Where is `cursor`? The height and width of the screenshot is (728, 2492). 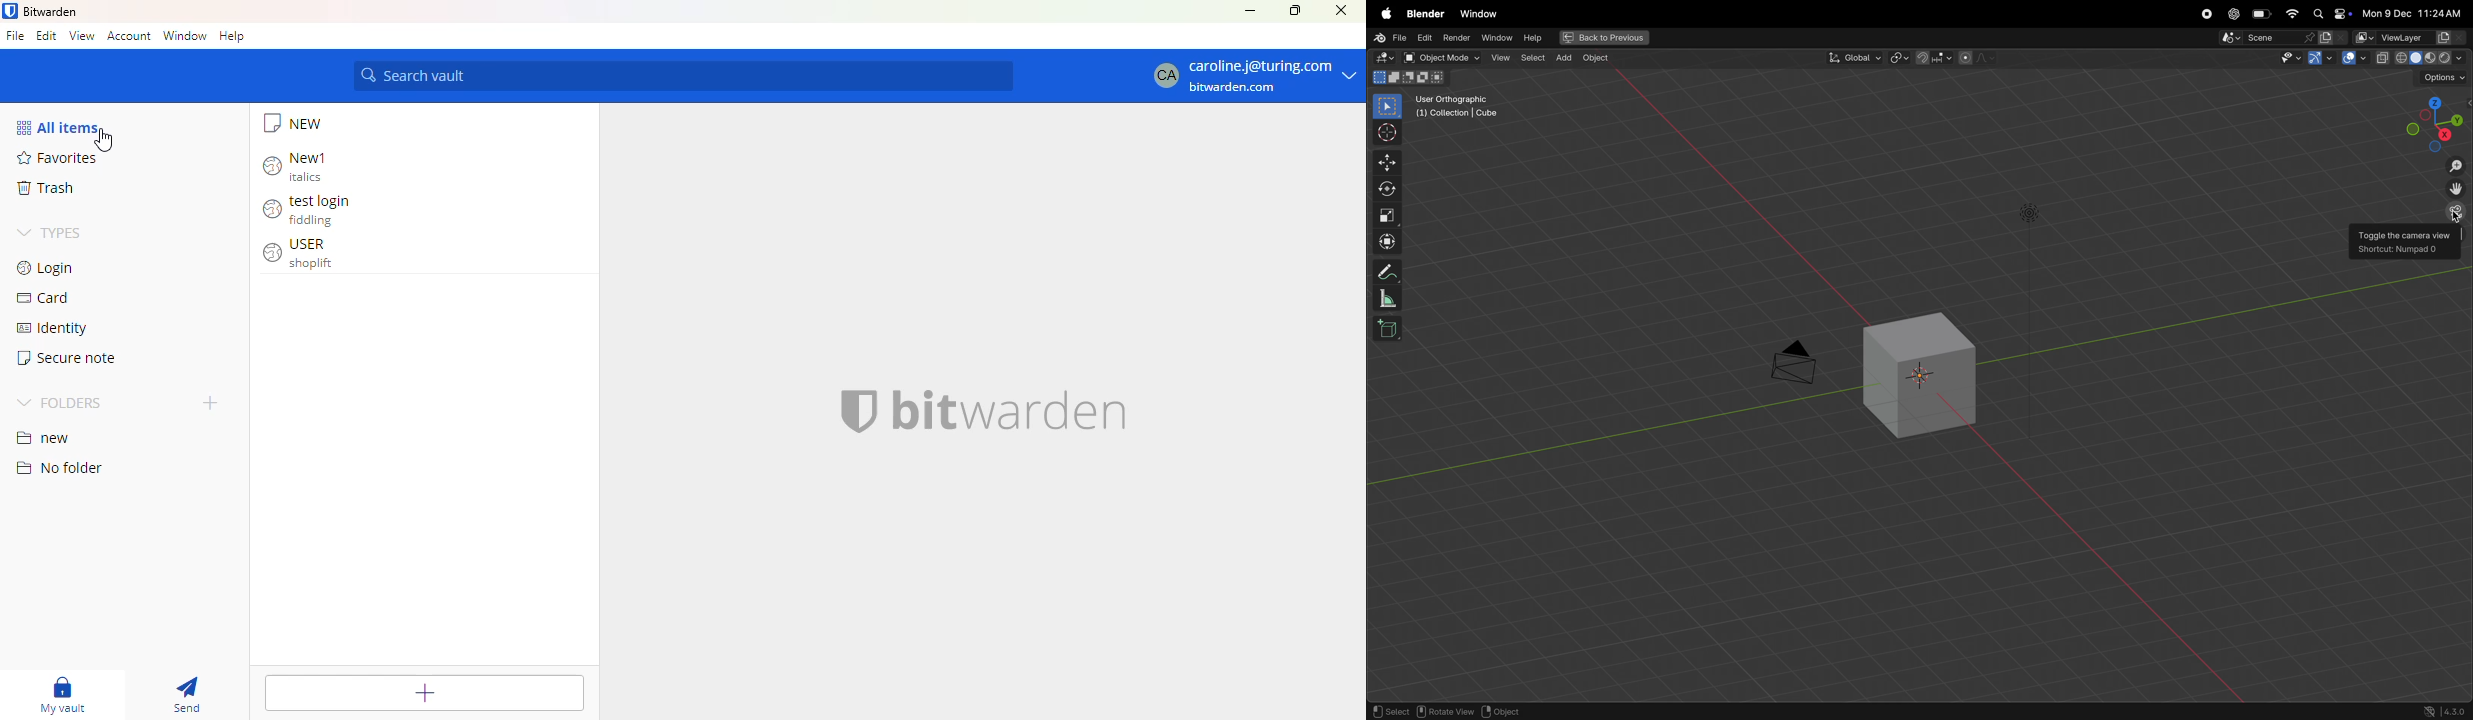
cursor is located at coordinates (2455, 218).